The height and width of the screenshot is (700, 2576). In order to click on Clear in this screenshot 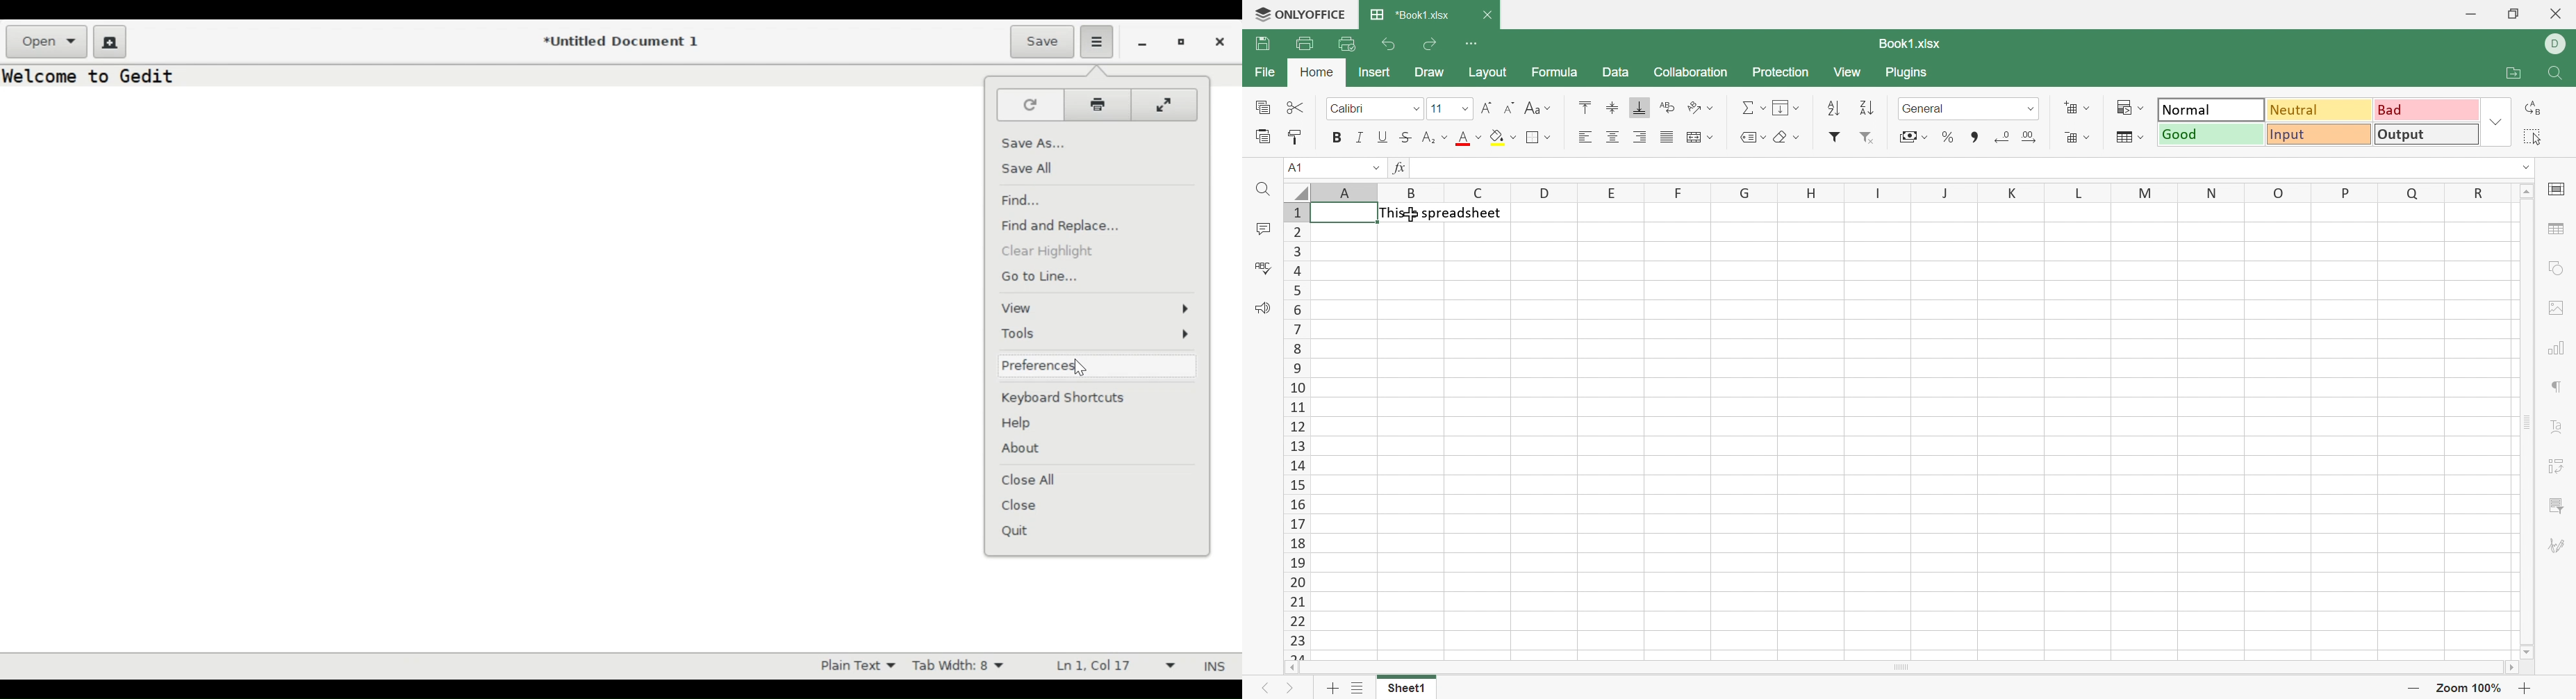, I will do `click(1780, 136)`.